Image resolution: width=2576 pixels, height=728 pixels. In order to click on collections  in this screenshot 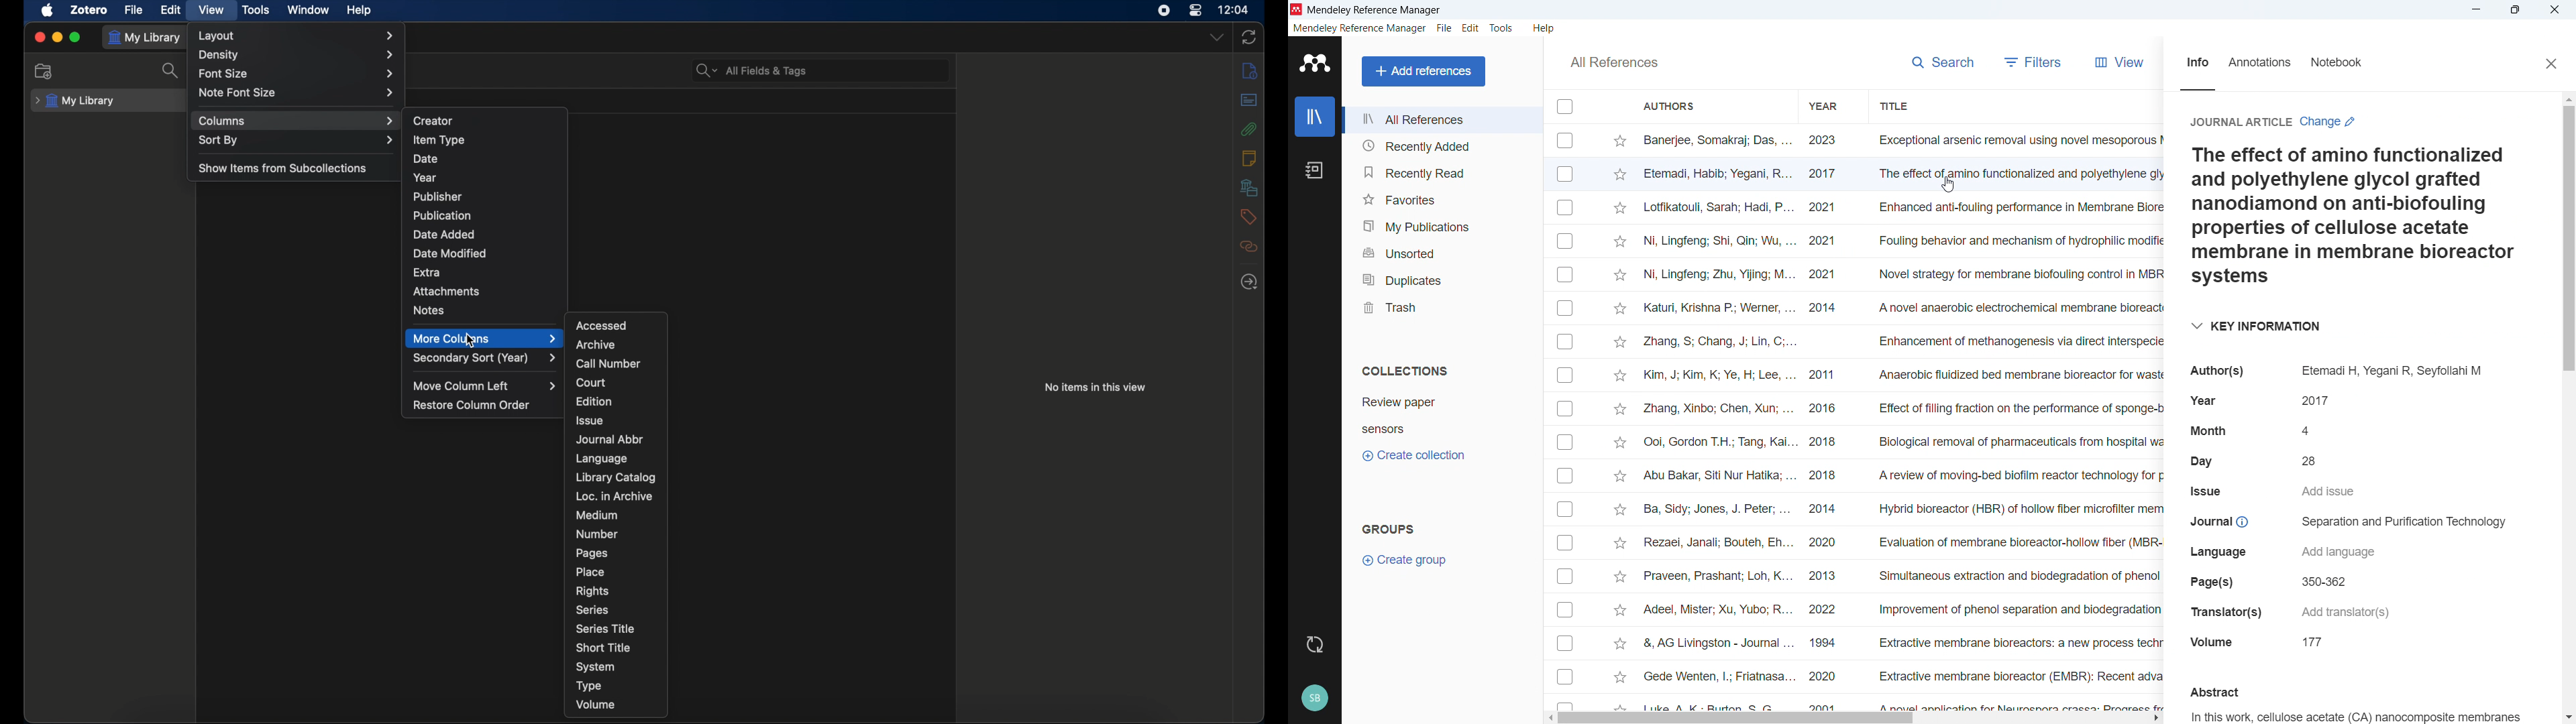, I will do `click(1405, 370)`.